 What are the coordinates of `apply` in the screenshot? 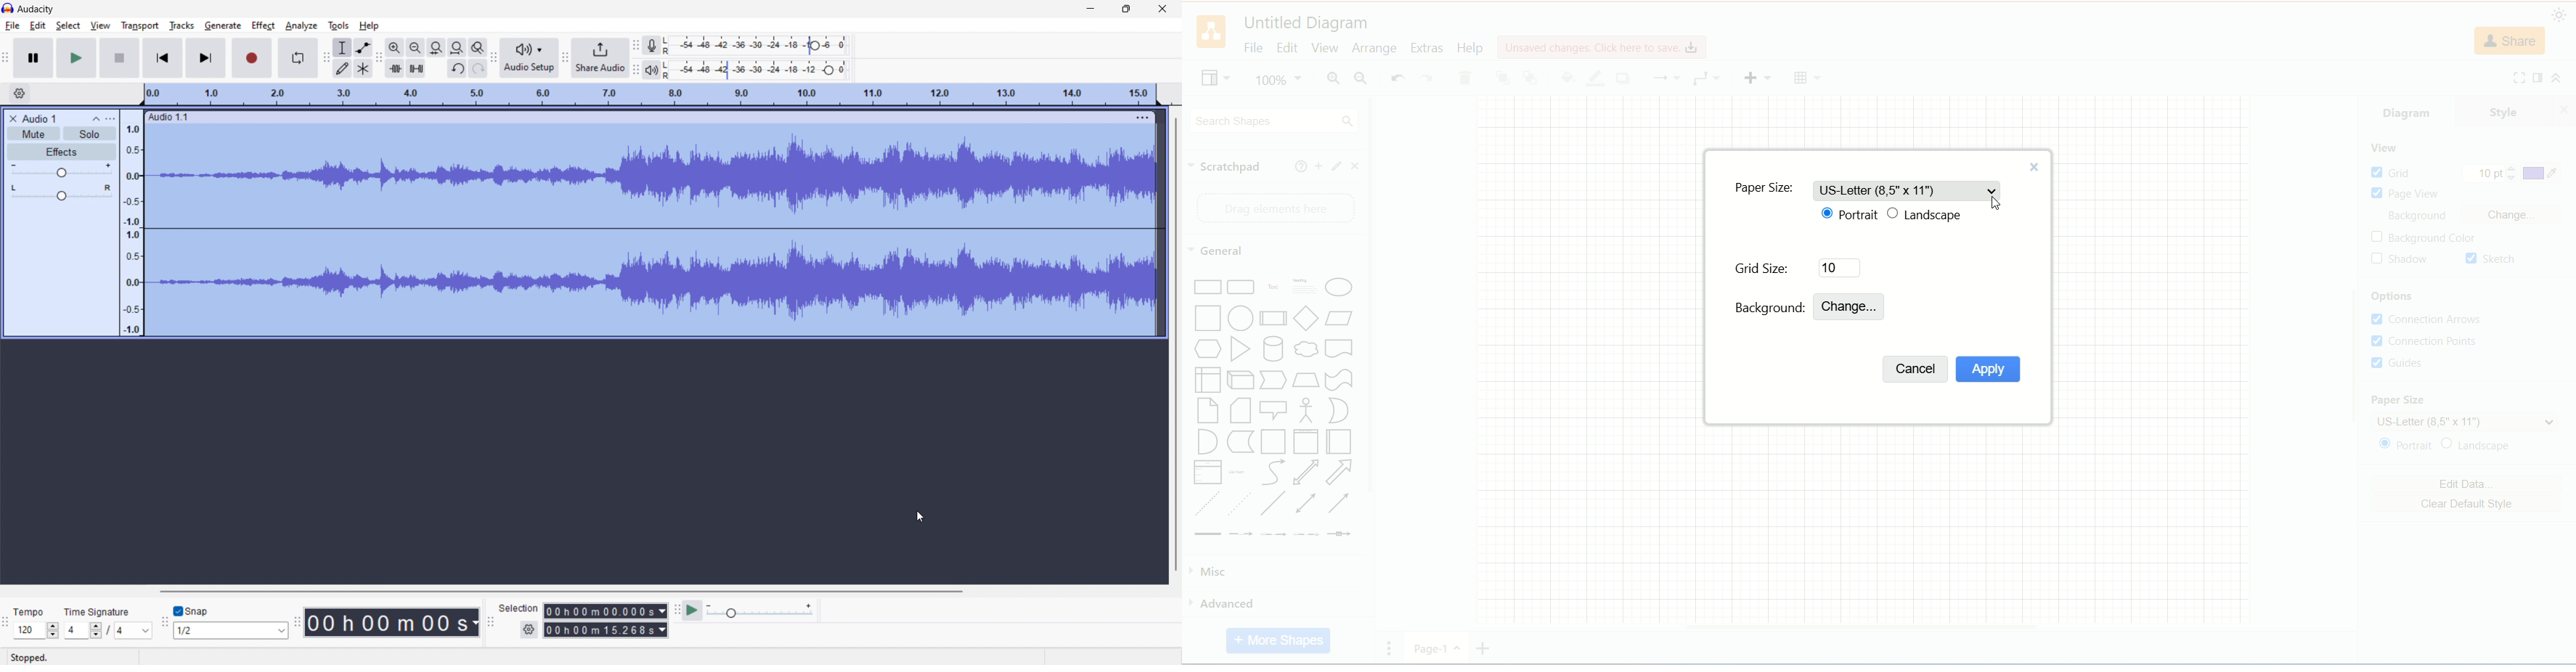 It's located at (1989, 370).